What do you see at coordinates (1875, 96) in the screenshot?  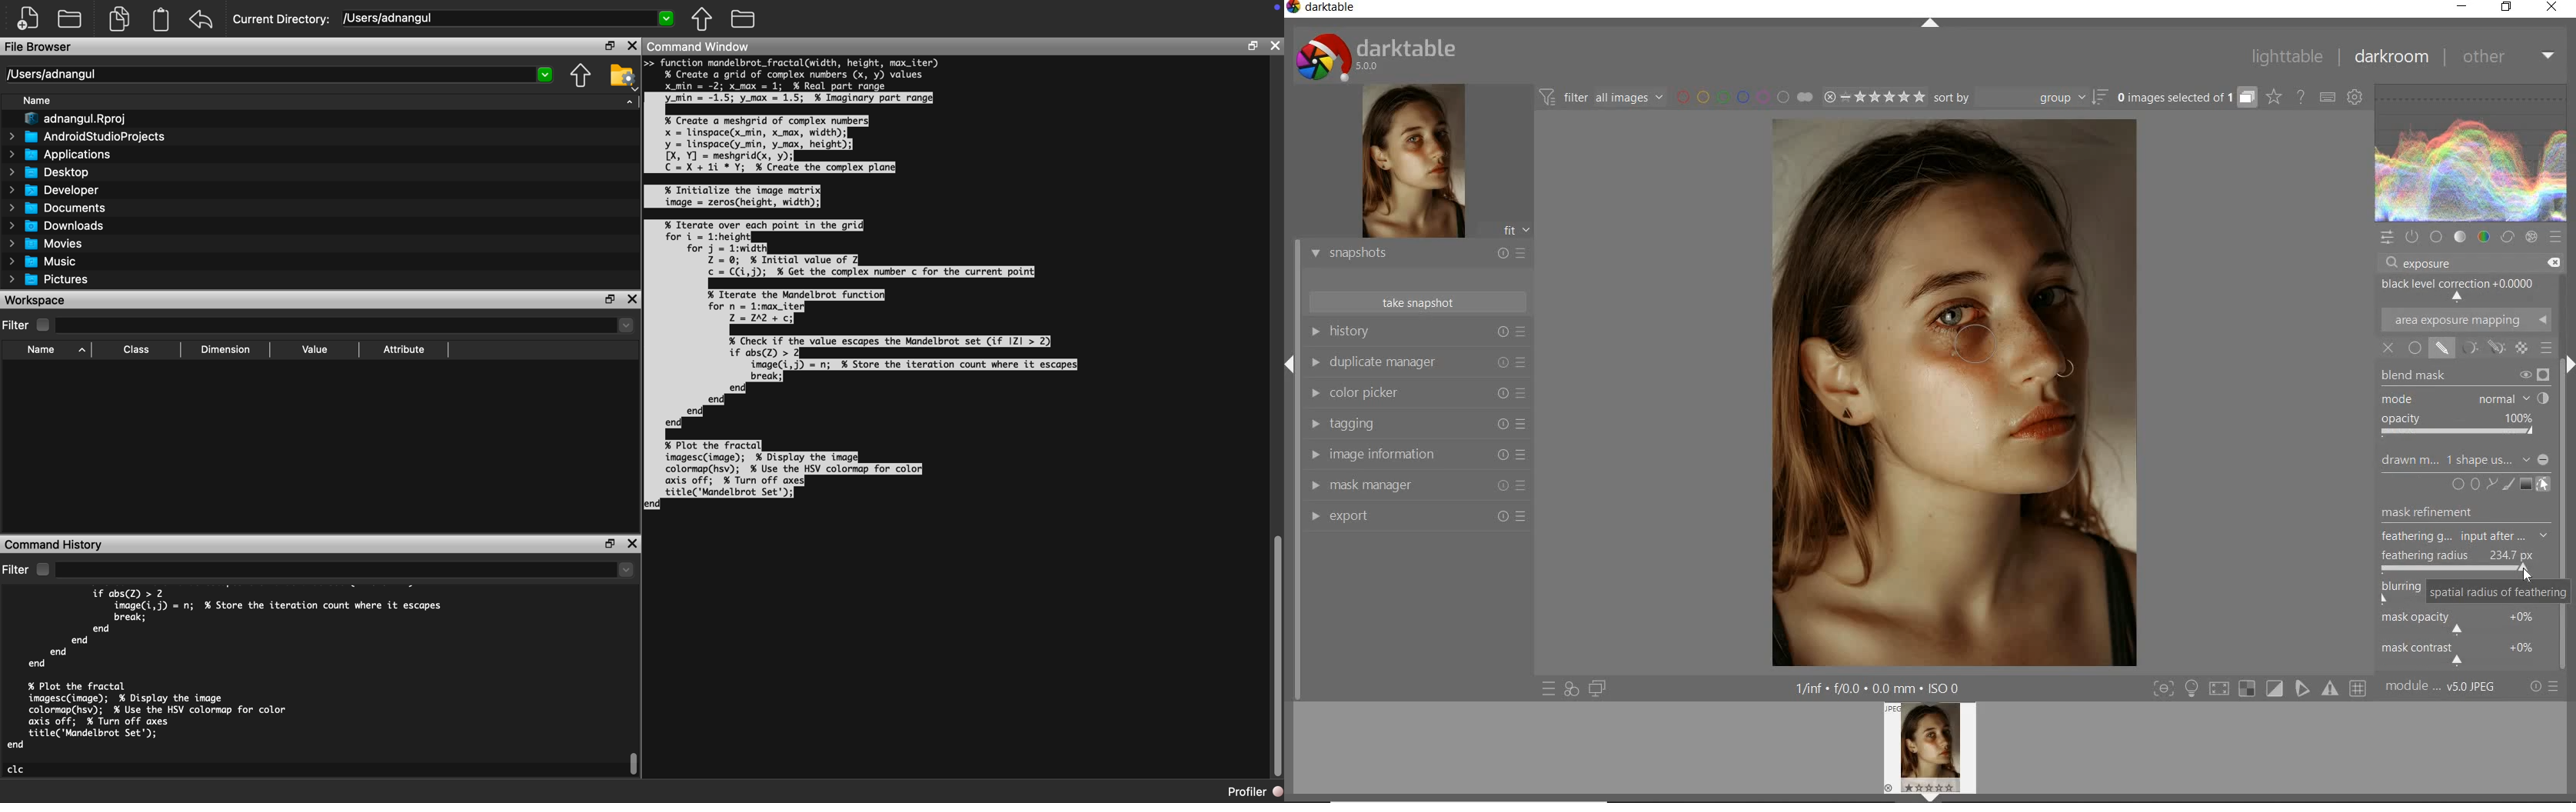 I see `range rating of selected images` at bounding box center [1875, 96].